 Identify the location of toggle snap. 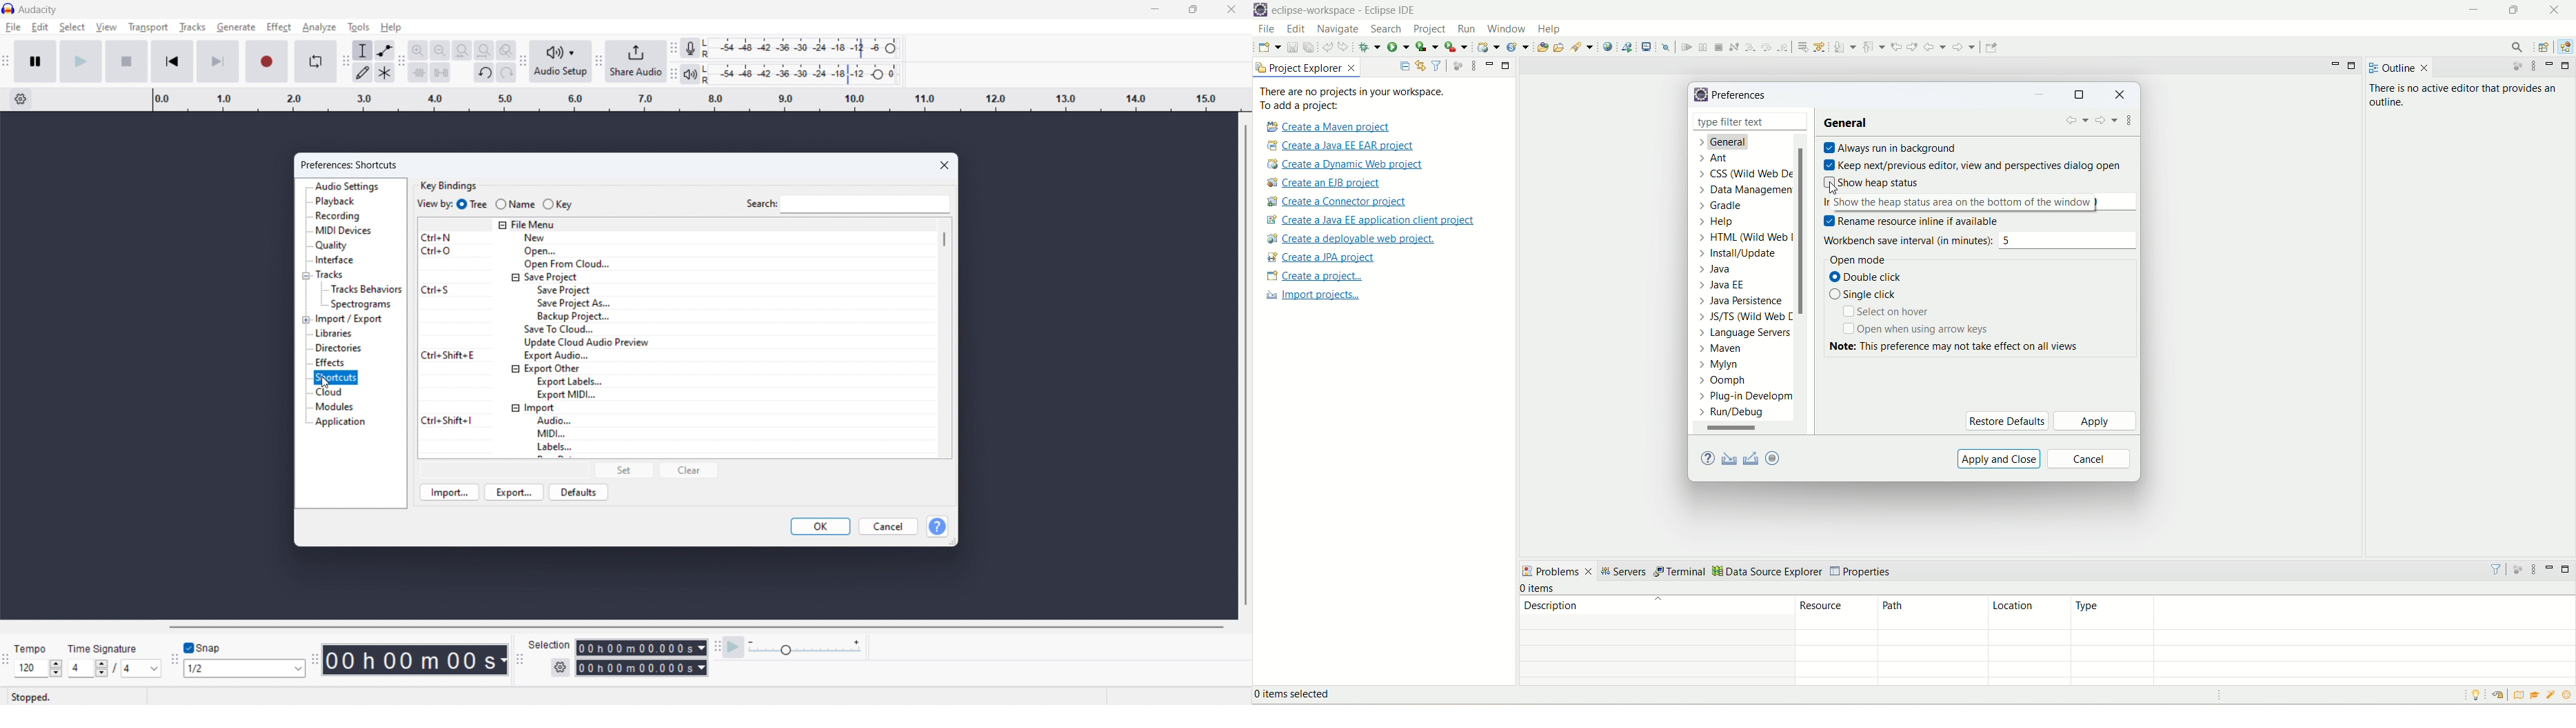
(202, 648).